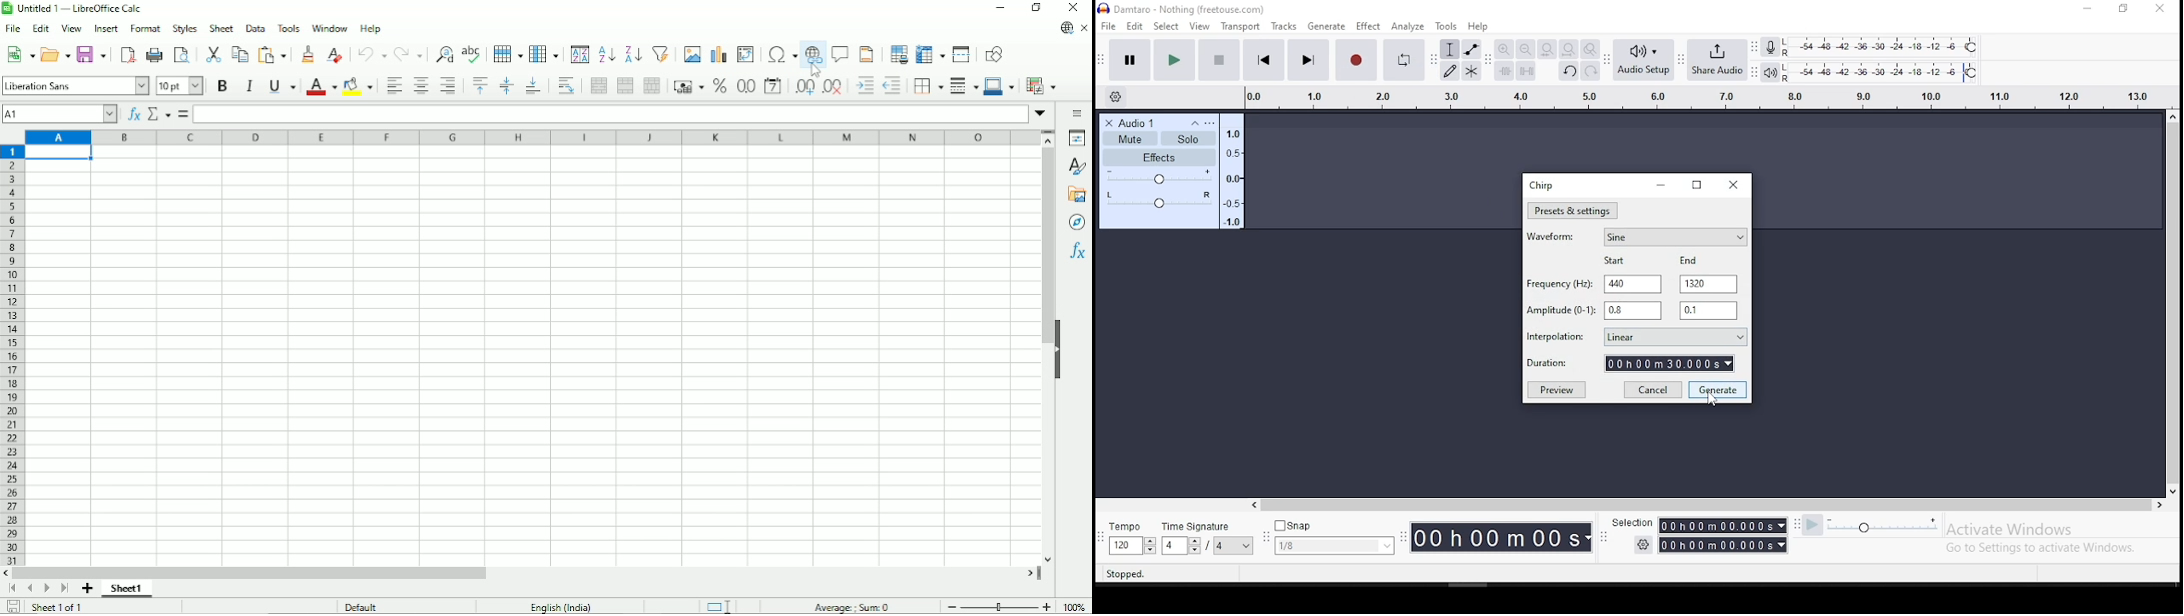  I want to click on volume, so click(1160, 177).